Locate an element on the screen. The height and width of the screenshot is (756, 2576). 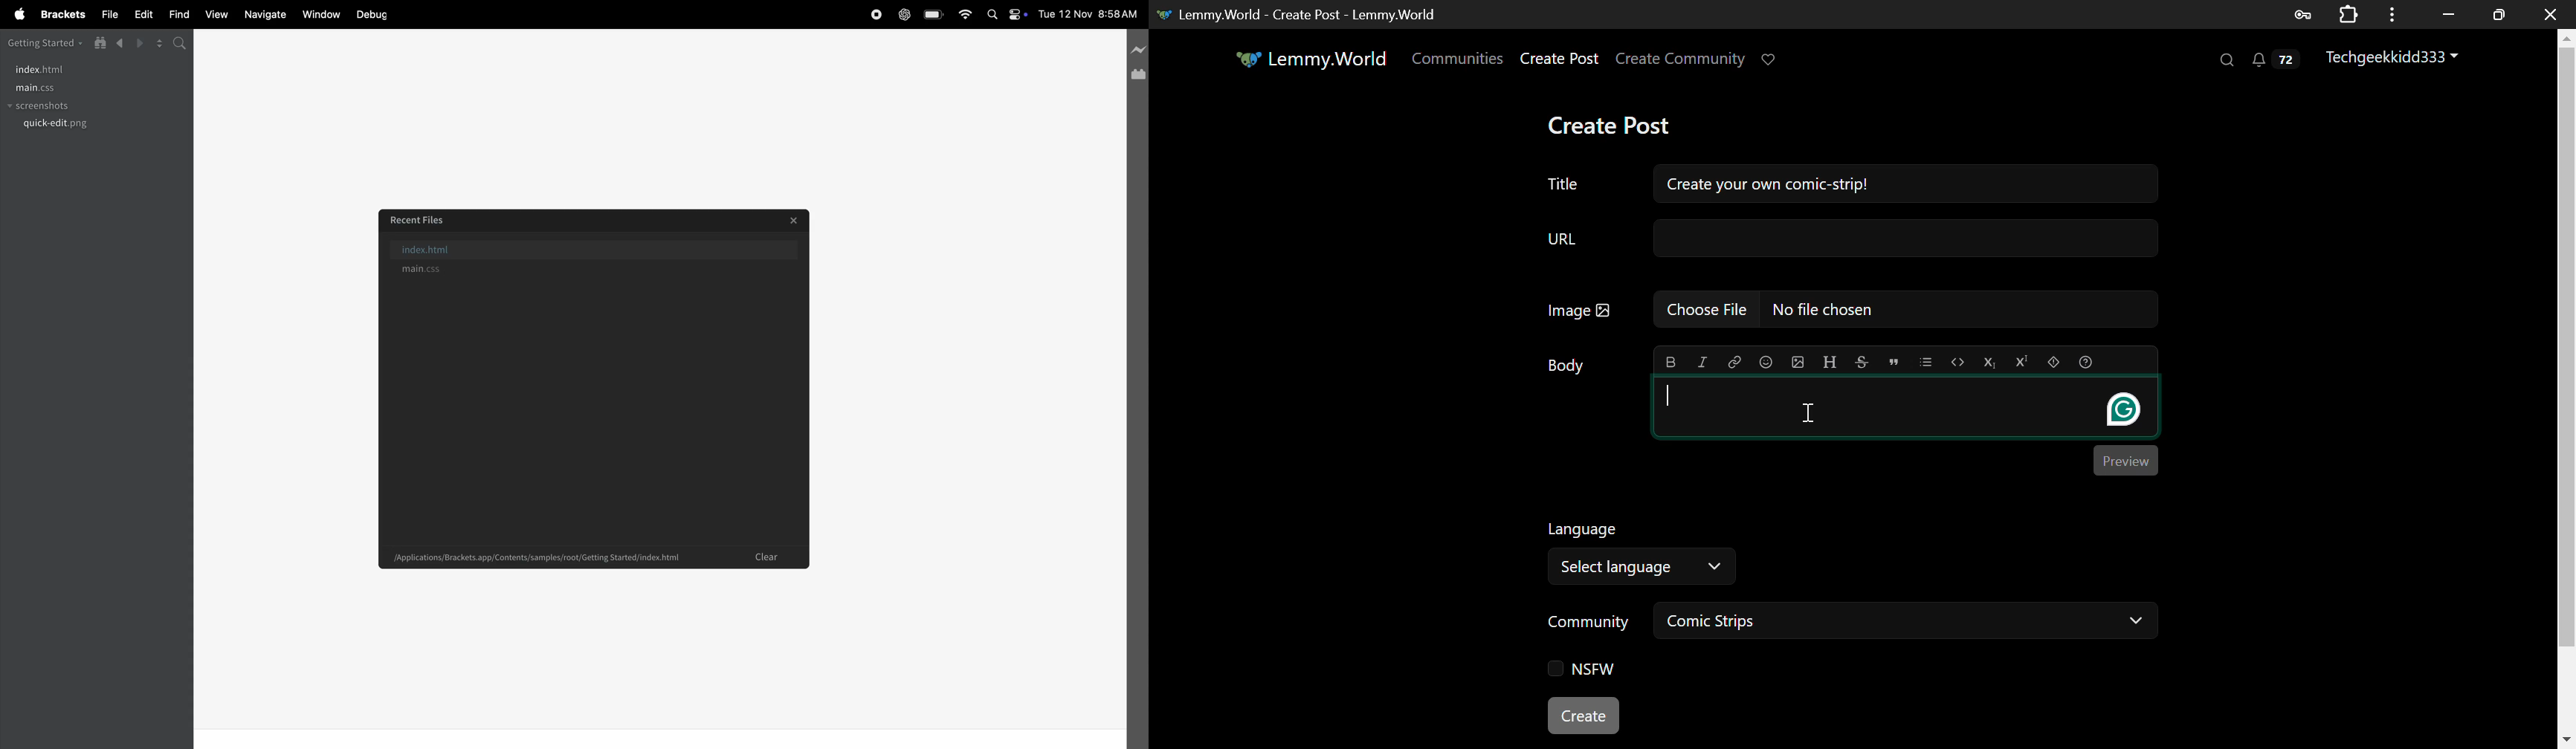
Communities Page Hyperlink is located at coordinates (1457, 58).